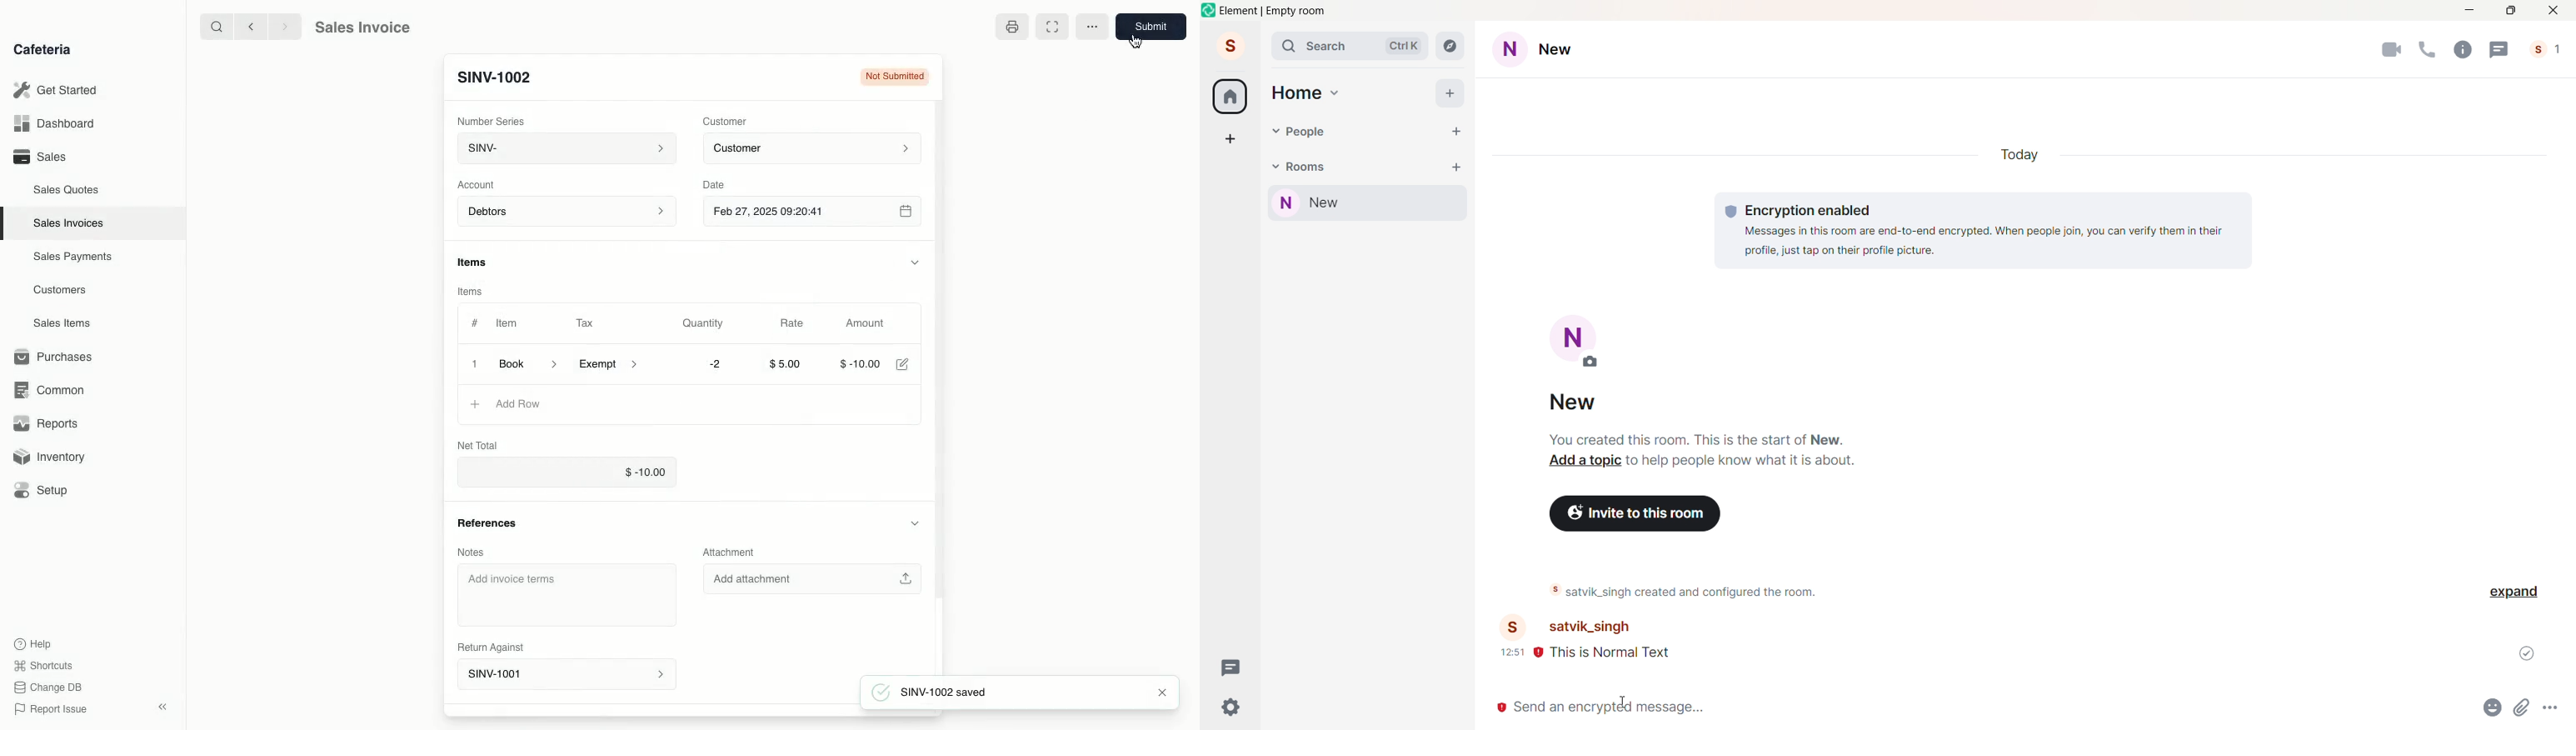 This screenshot has width=2576, height=756. I want to click on Edit, so click(909, 364).